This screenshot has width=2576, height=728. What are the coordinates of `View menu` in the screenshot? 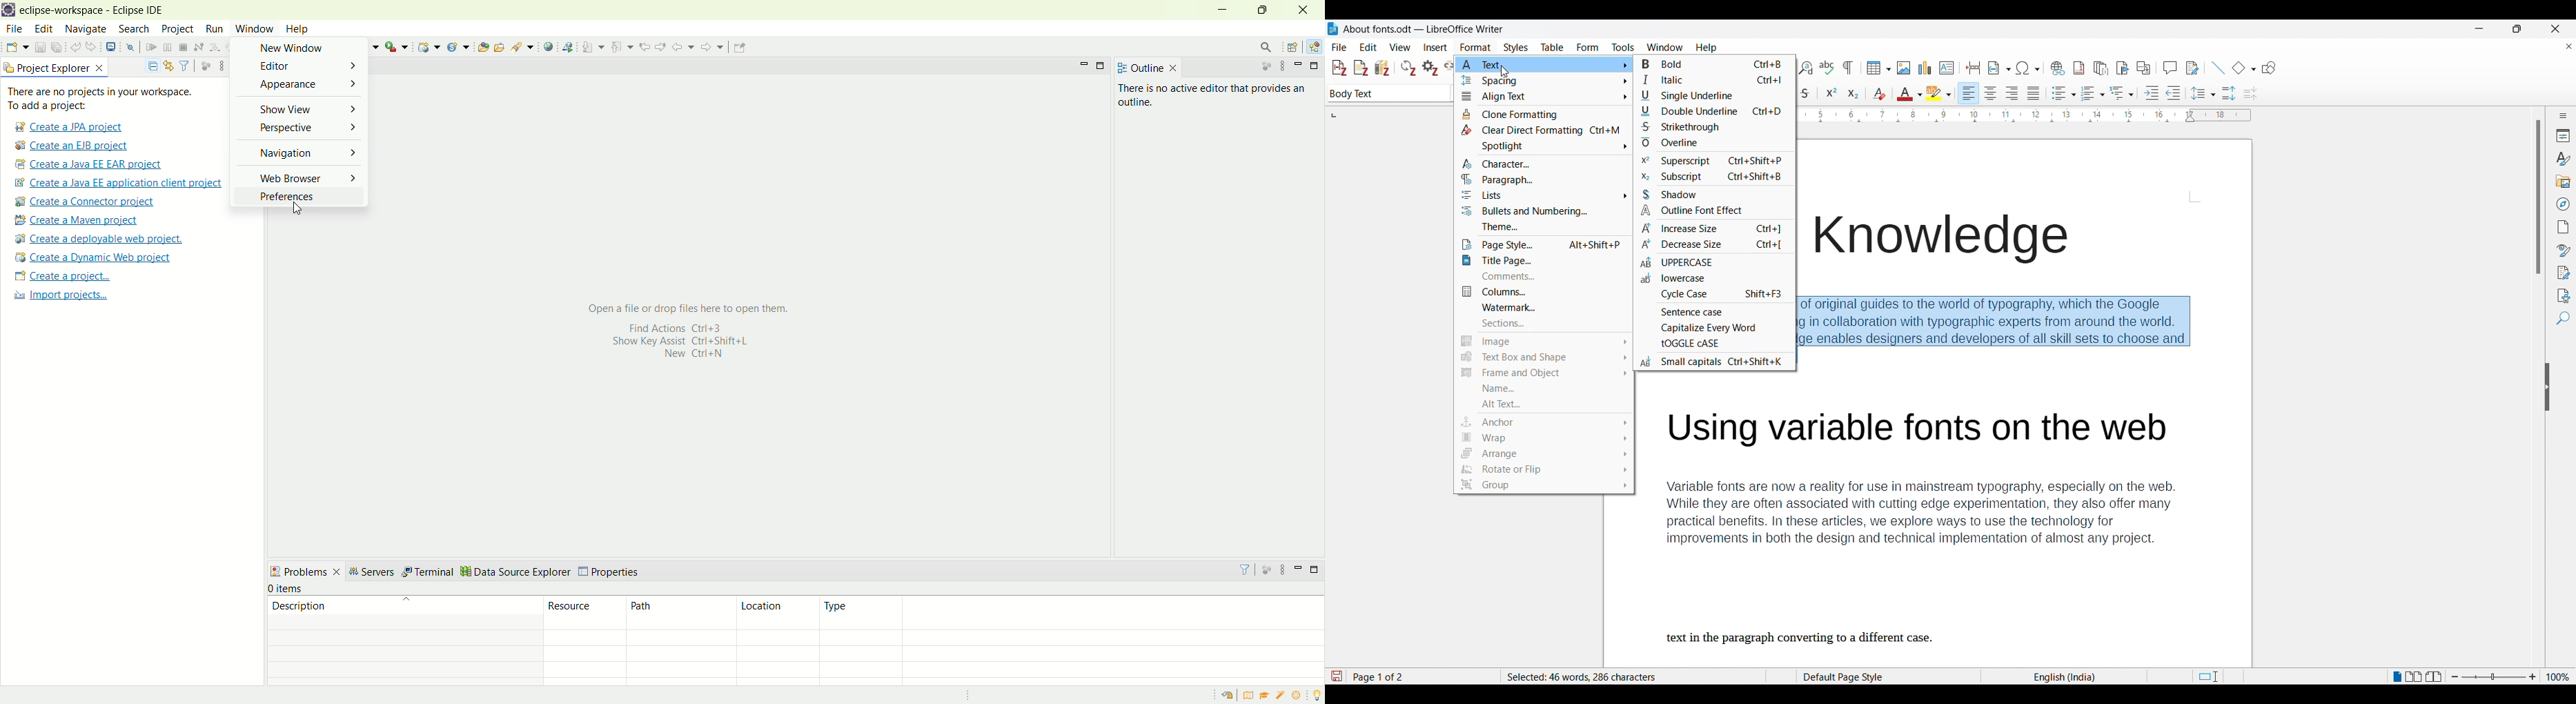 It's located at (1401, 48).